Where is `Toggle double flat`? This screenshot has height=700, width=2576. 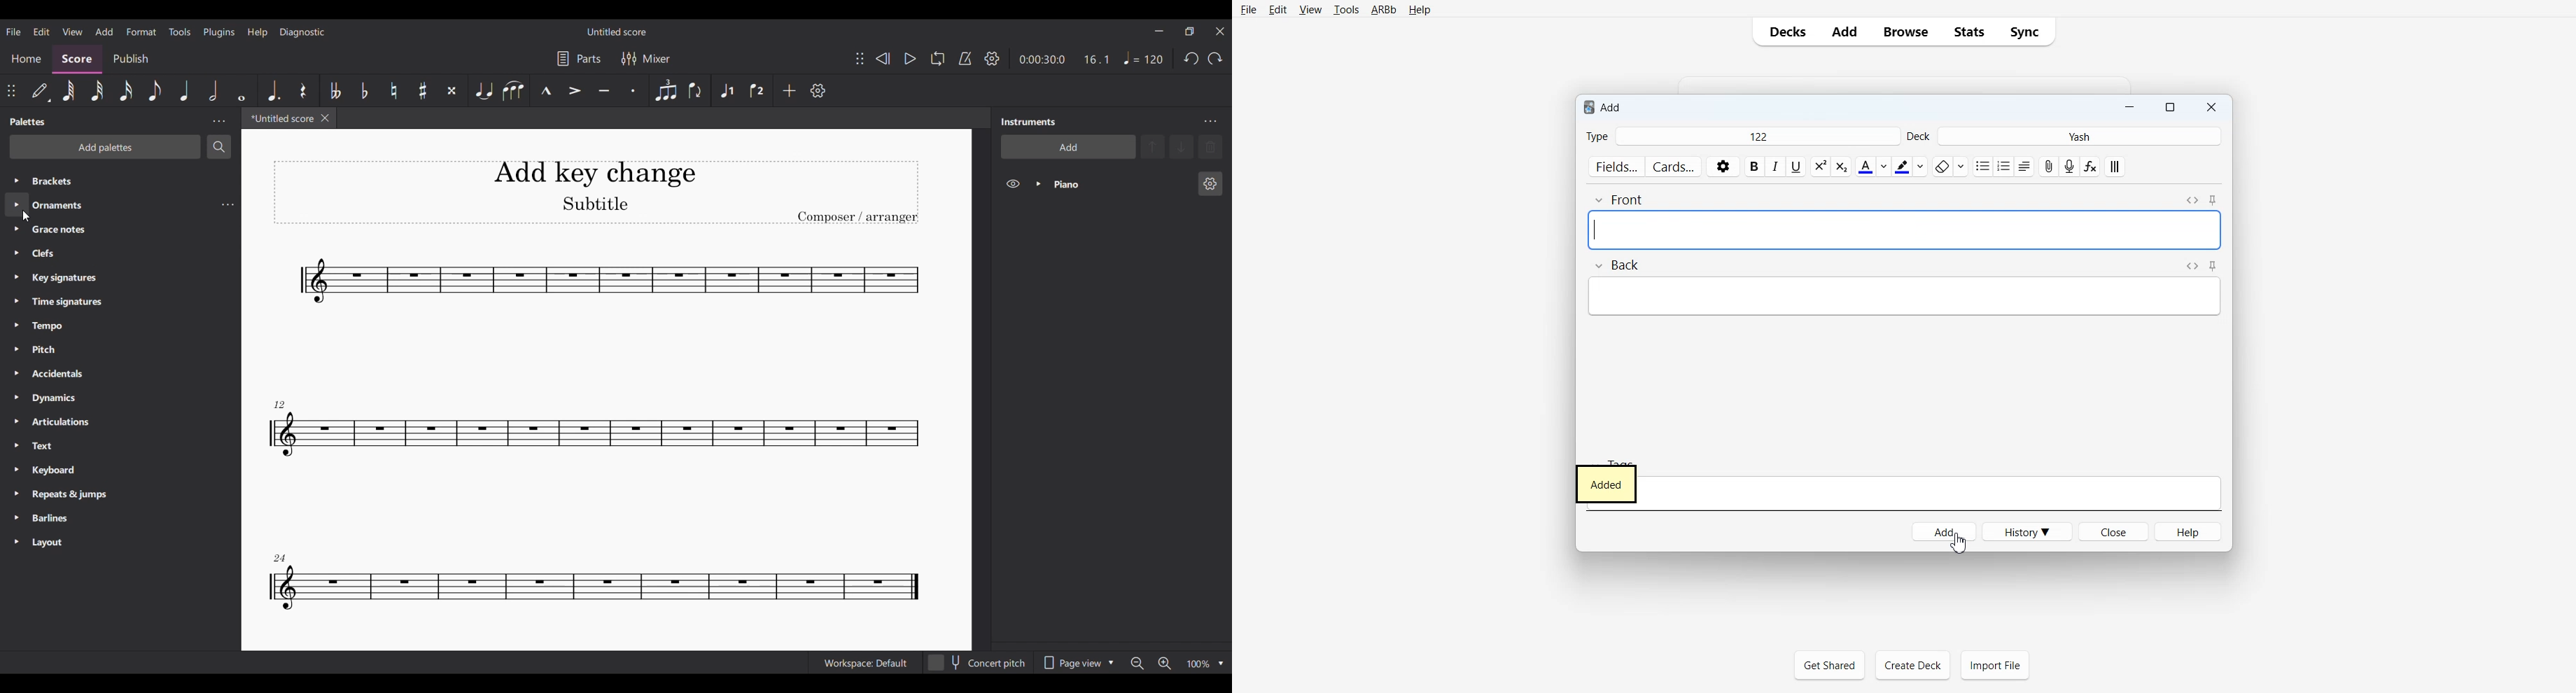
Toggle double flat is located at coordinates (335, 90).